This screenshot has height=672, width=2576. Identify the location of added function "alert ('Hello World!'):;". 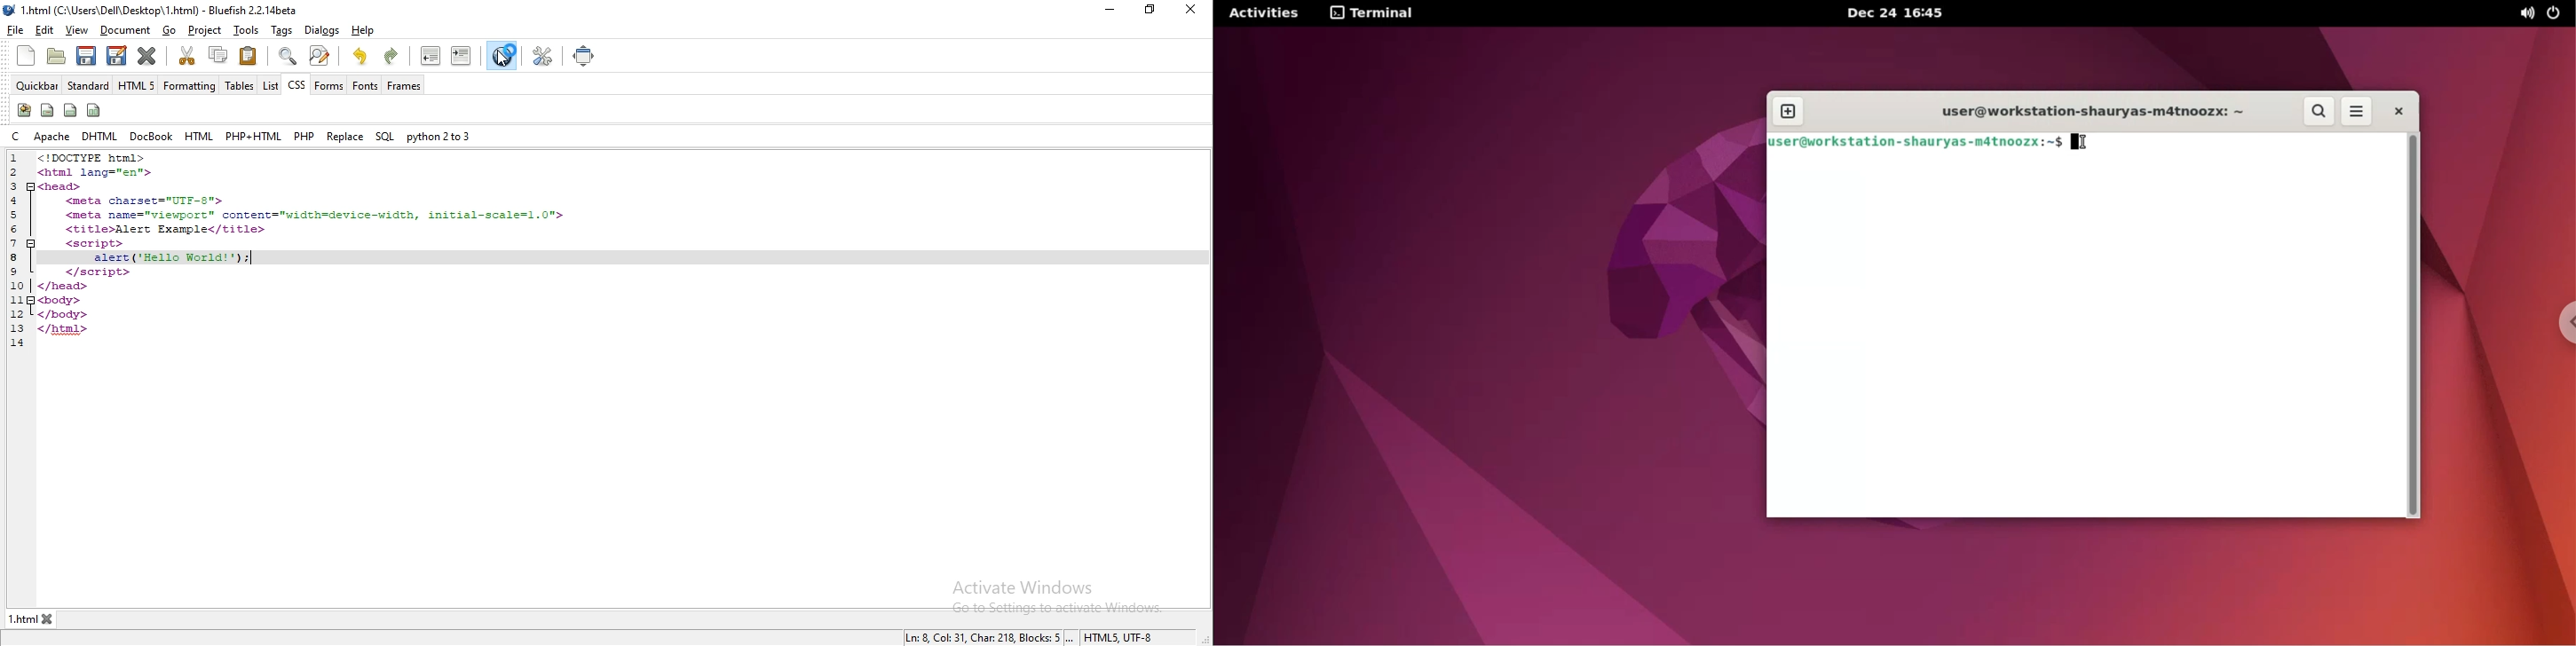
(172, 257).